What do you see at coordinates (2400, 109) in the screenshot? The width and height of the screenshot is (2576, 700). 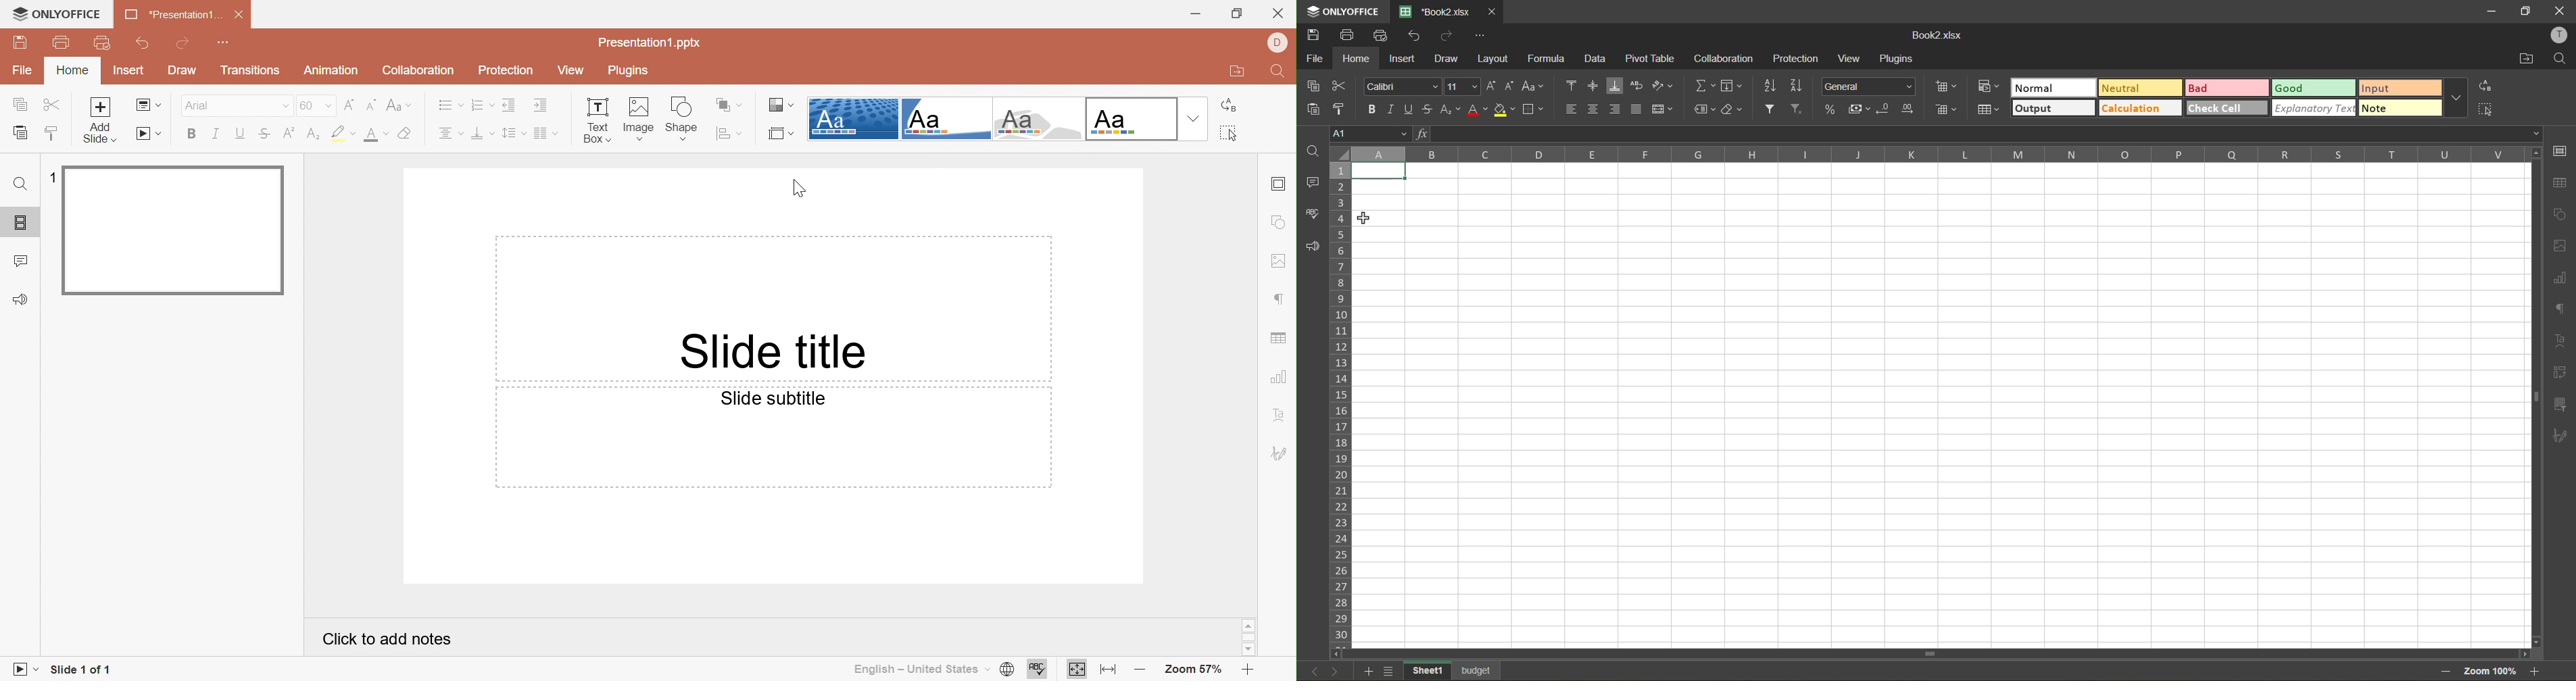 I see `note` at bounding box center [2400, 109].